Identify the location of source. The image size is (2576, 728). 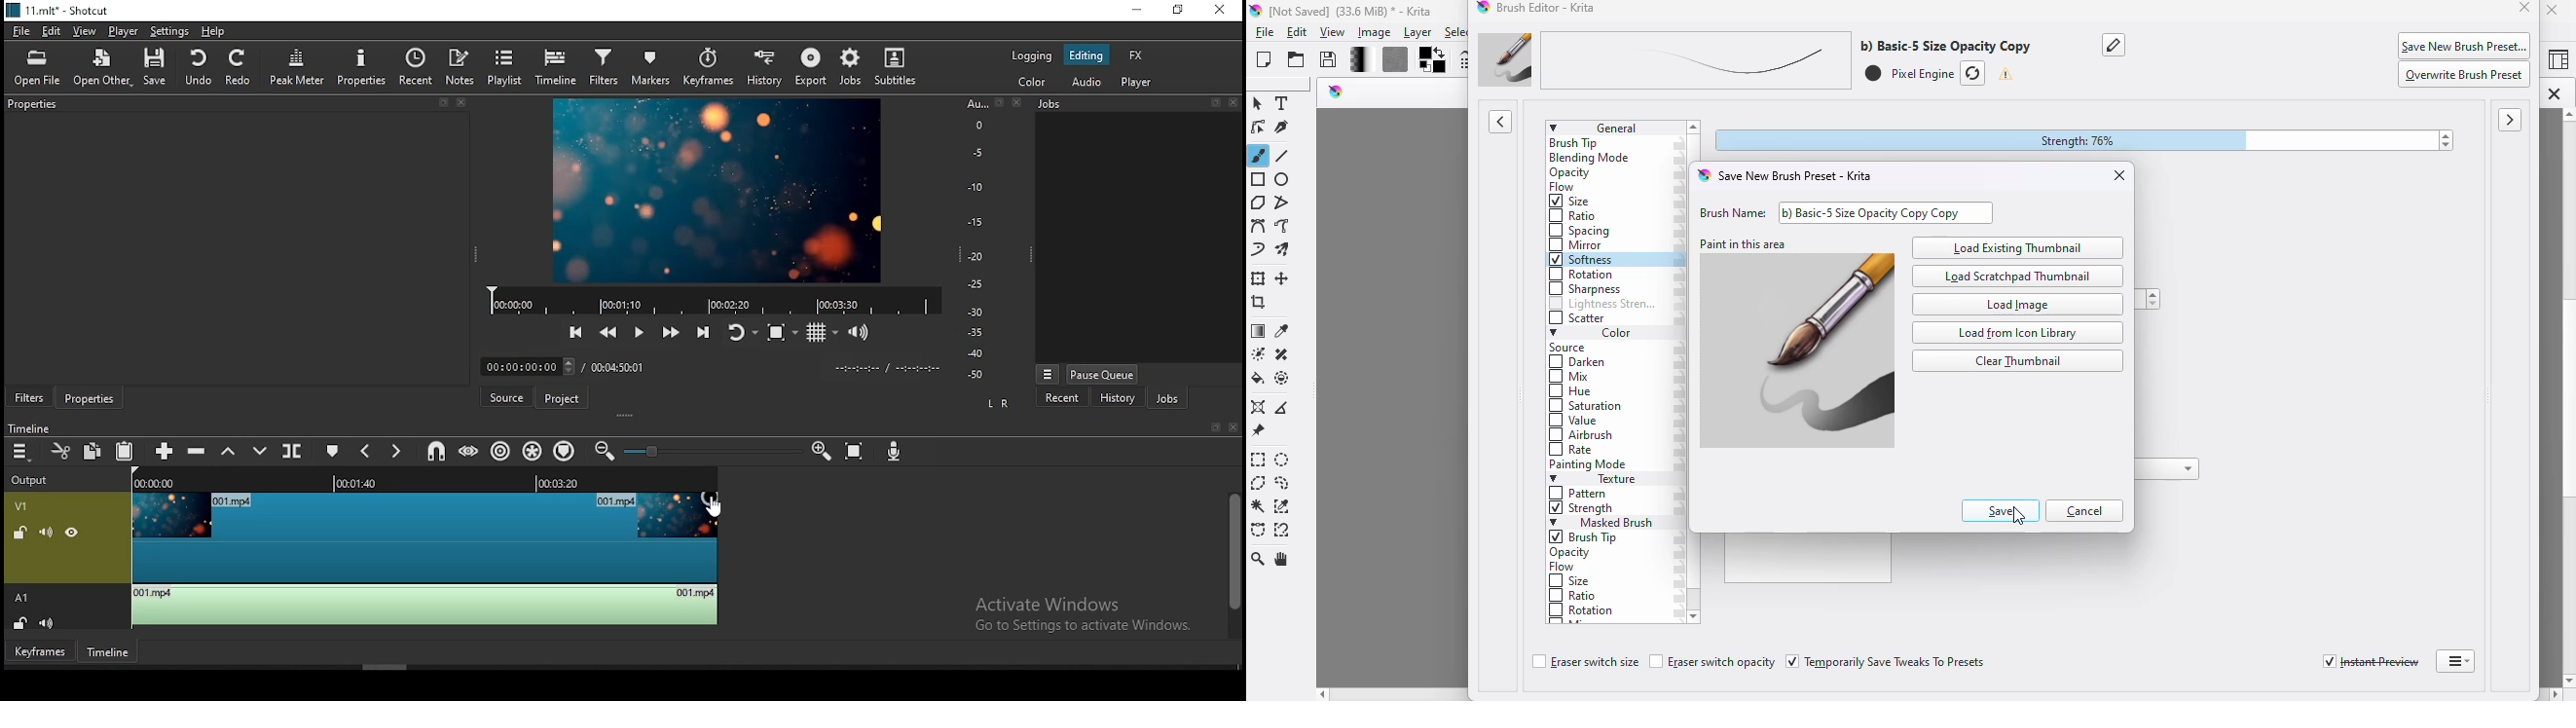
(505, 398).